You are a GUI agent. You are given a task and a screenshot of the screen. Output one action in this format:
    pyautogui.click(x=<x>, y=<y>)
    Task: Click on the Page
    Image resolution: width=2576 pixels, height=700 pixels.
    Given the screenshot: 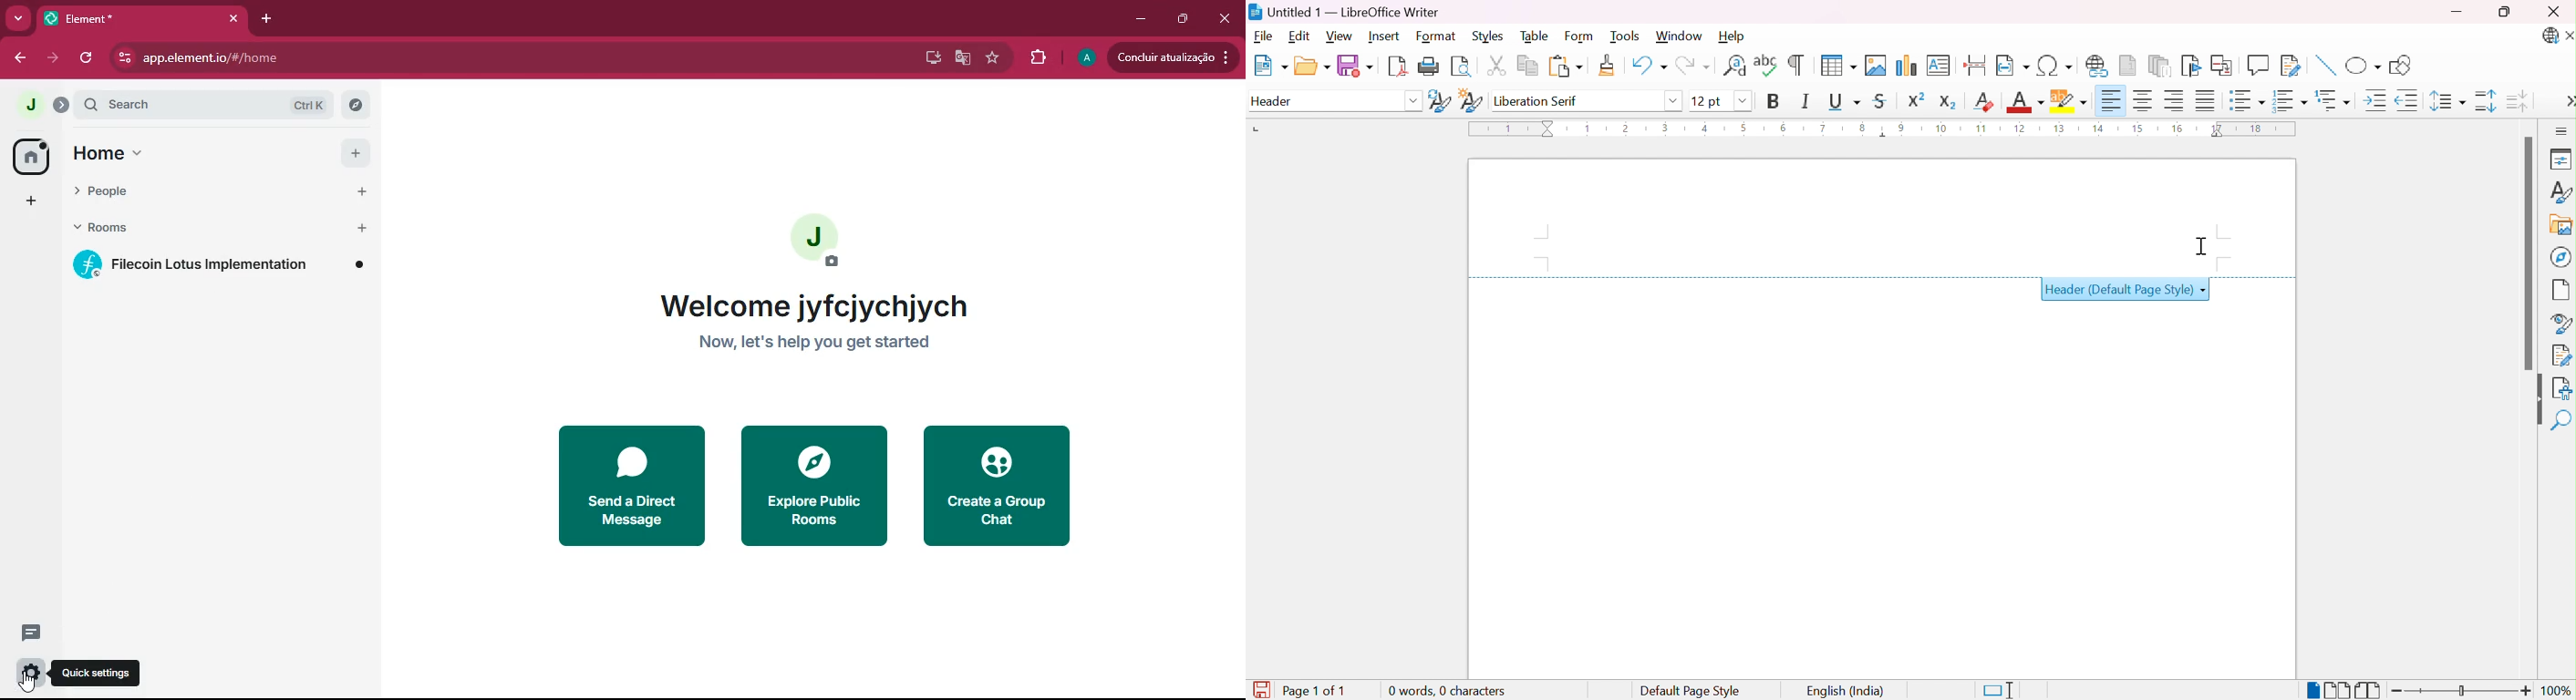 What is the action you would take?
    pyautogui.click(x=2564, y=292)
    